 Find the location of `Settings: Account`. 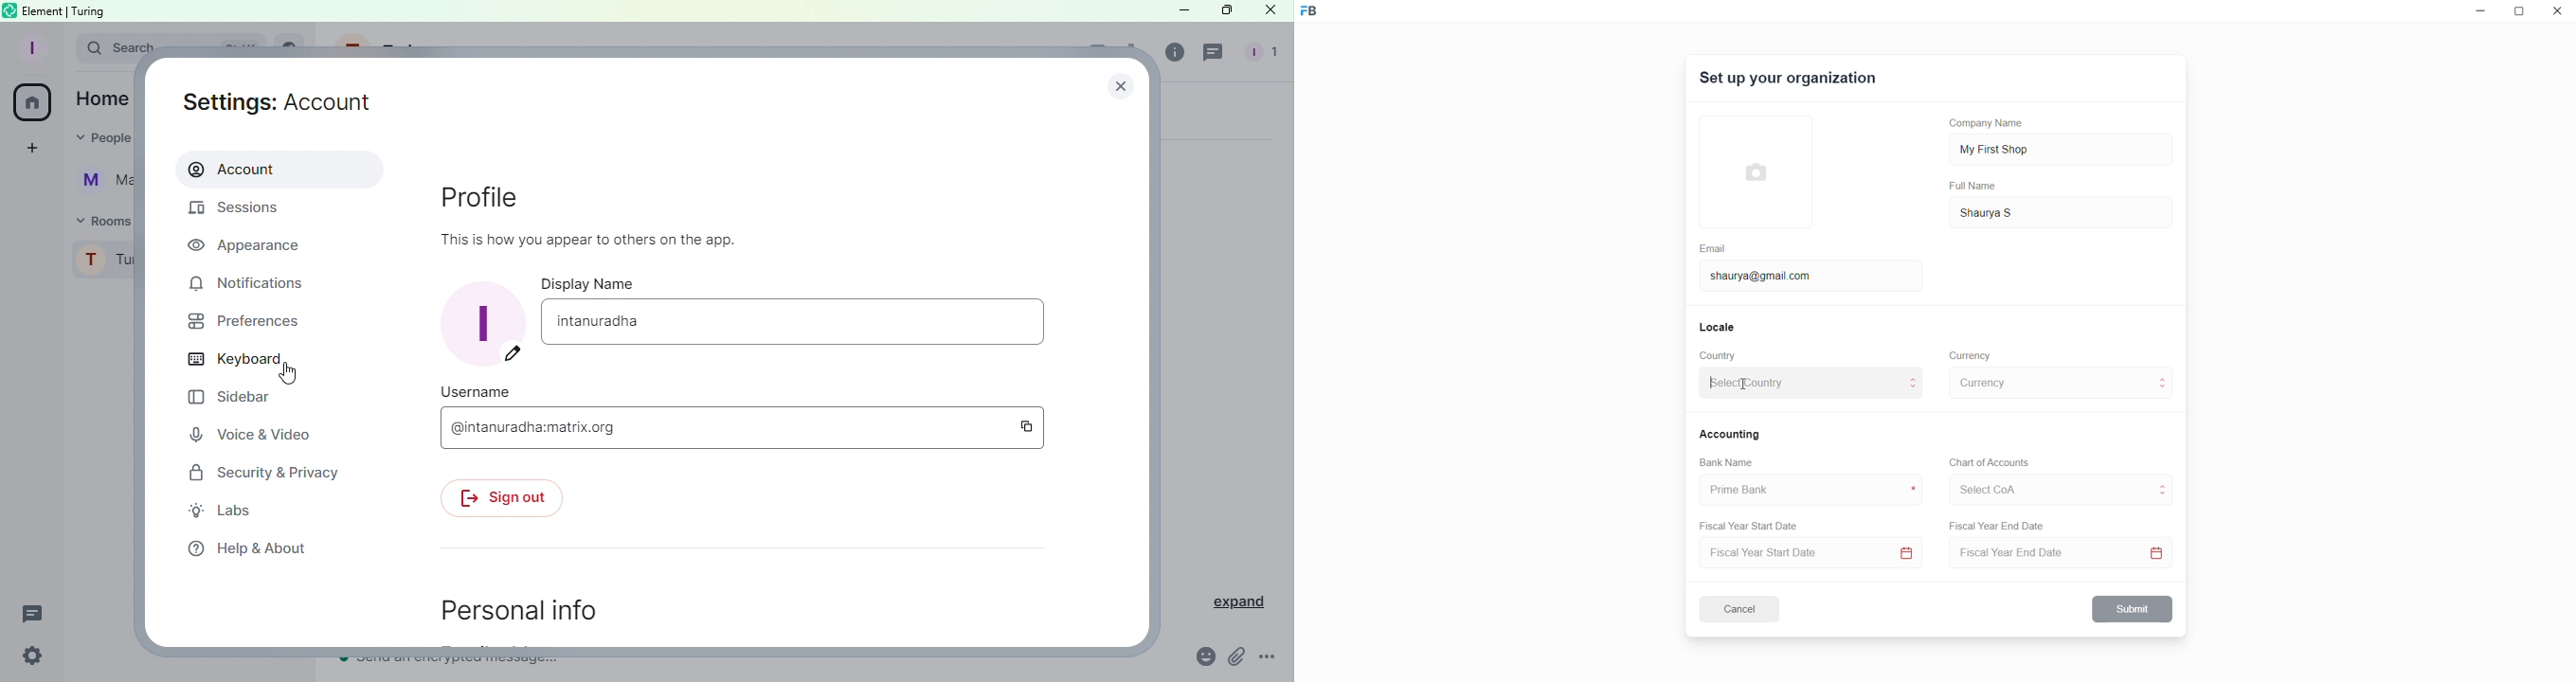

Settings: Account is located at coordinates (289, 101).